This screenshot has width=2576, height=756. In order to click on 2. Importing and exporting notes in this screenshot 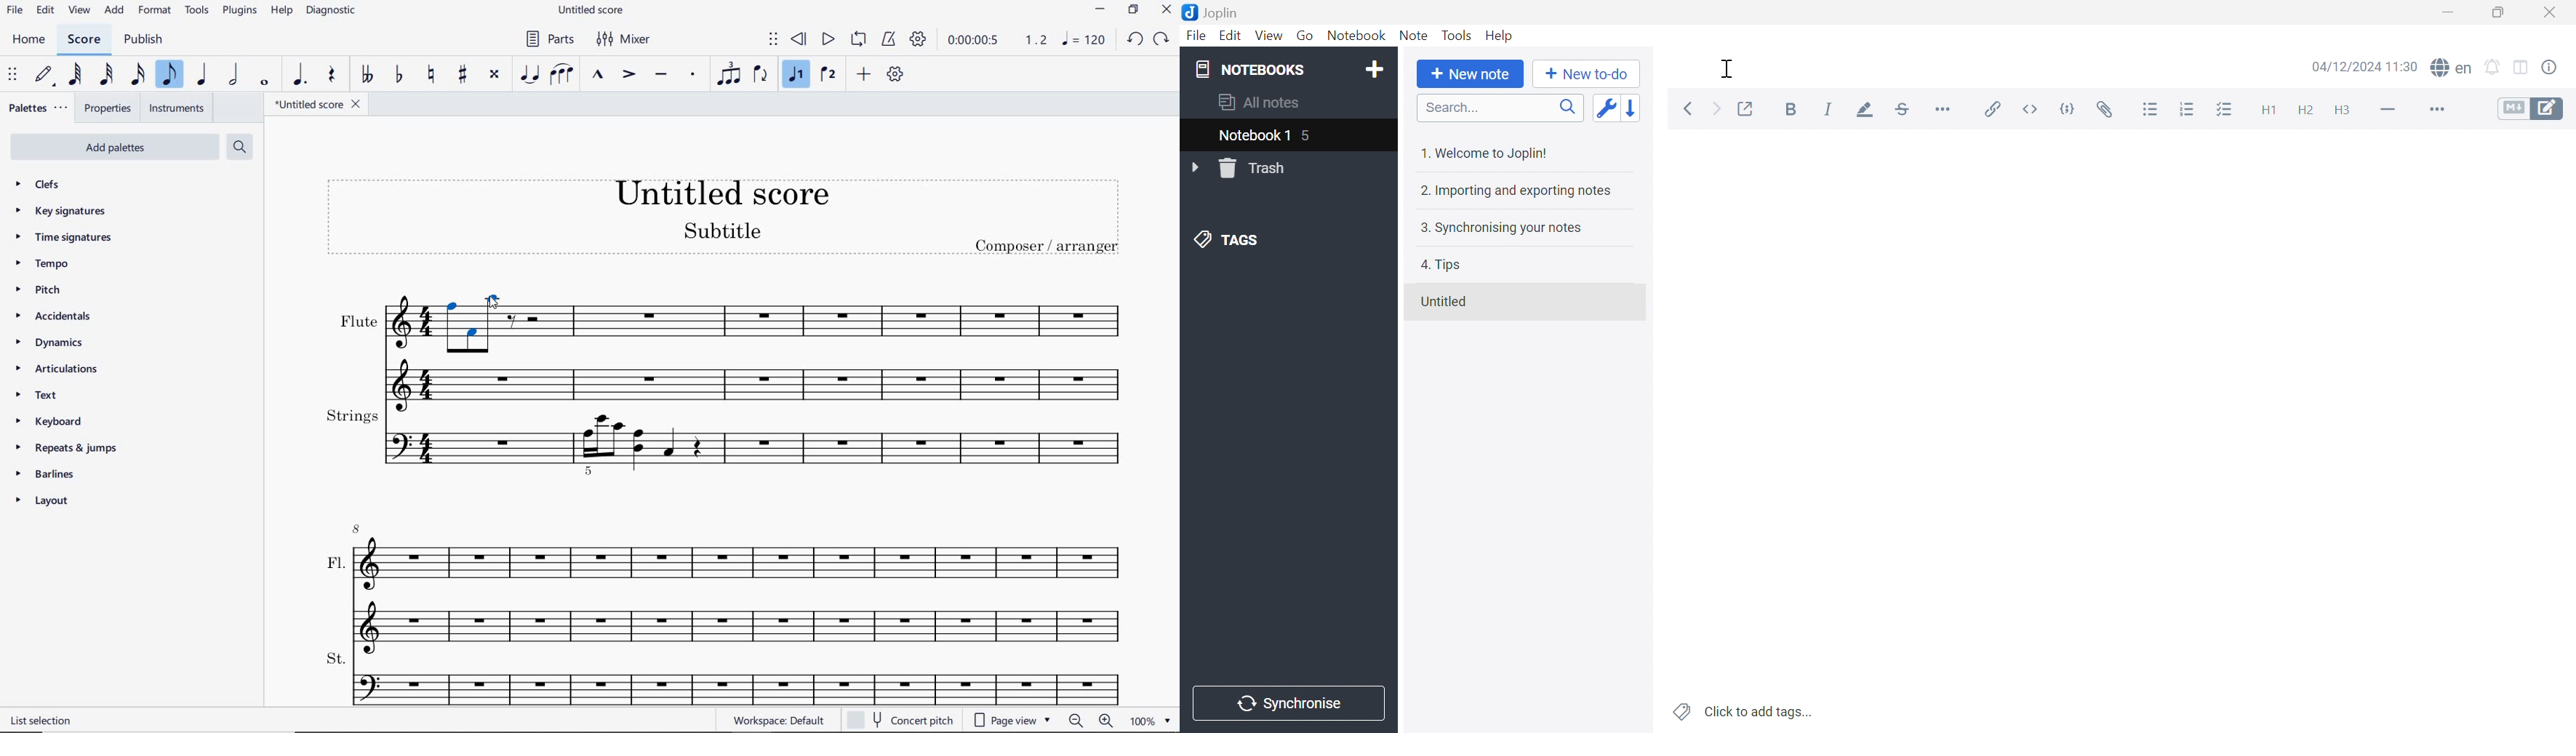, I will do `click(1517, 192)`.